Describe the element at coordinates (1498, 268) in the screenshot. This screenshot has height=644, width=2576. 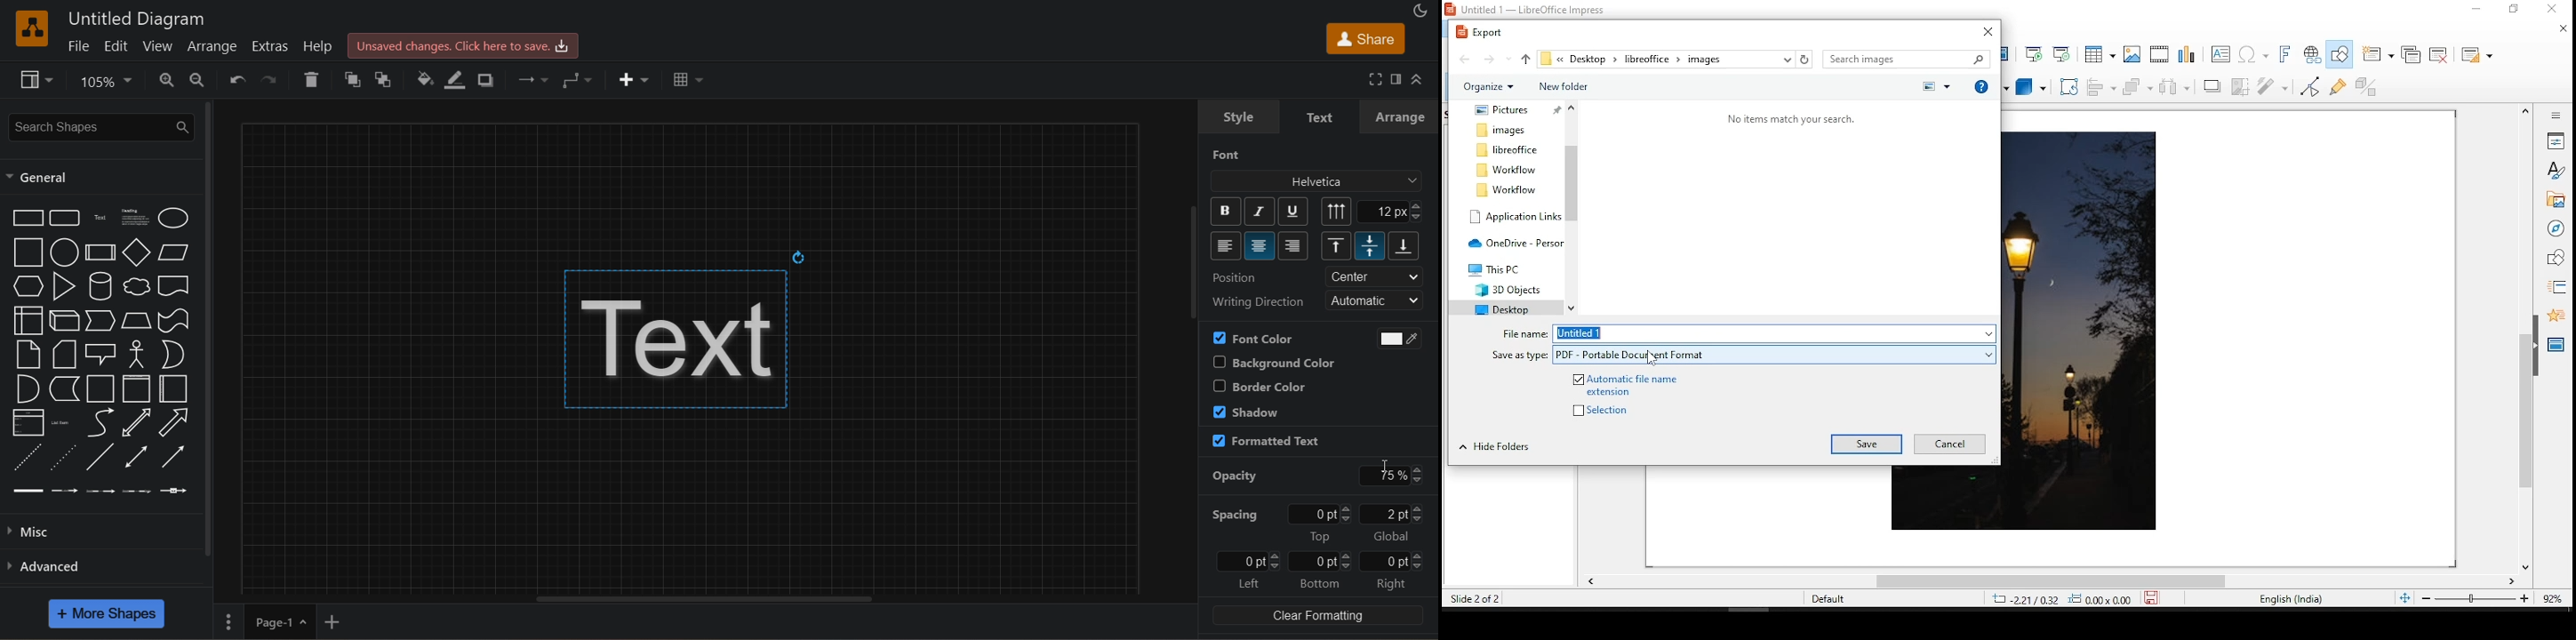
I see `folder` at that location.